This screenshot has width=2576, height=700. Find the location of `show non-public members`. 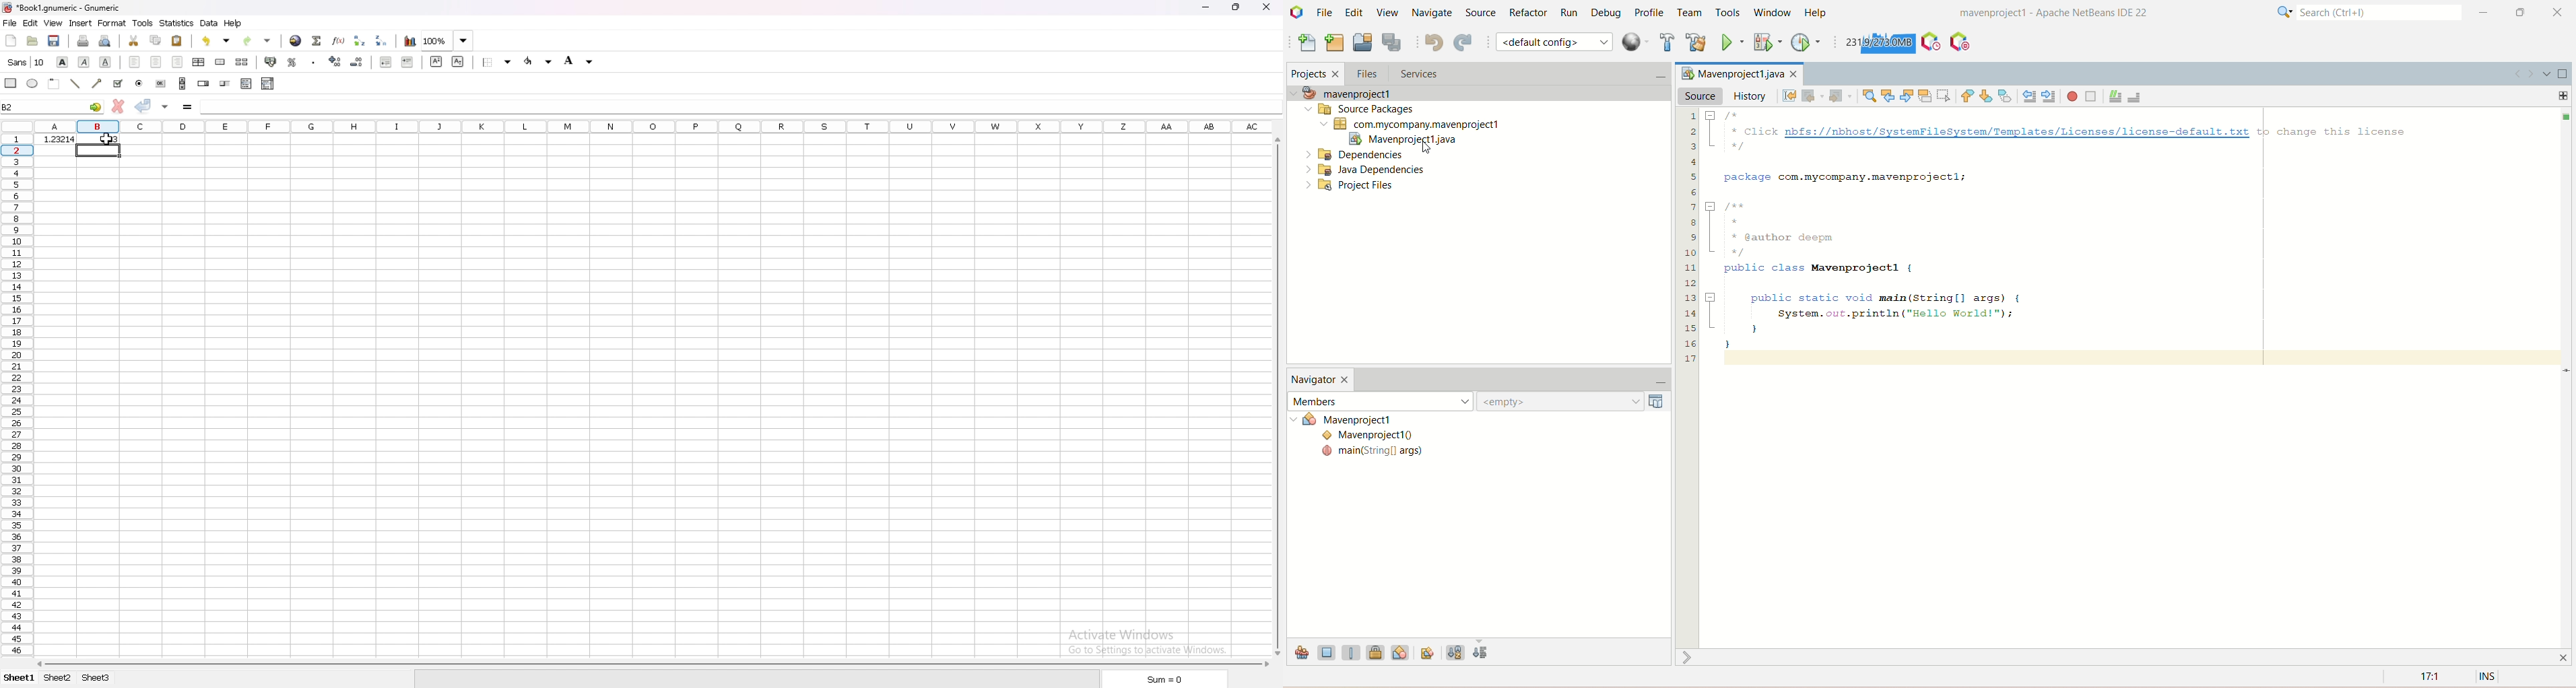

show non-public members is located at coordinates (1378, 652).